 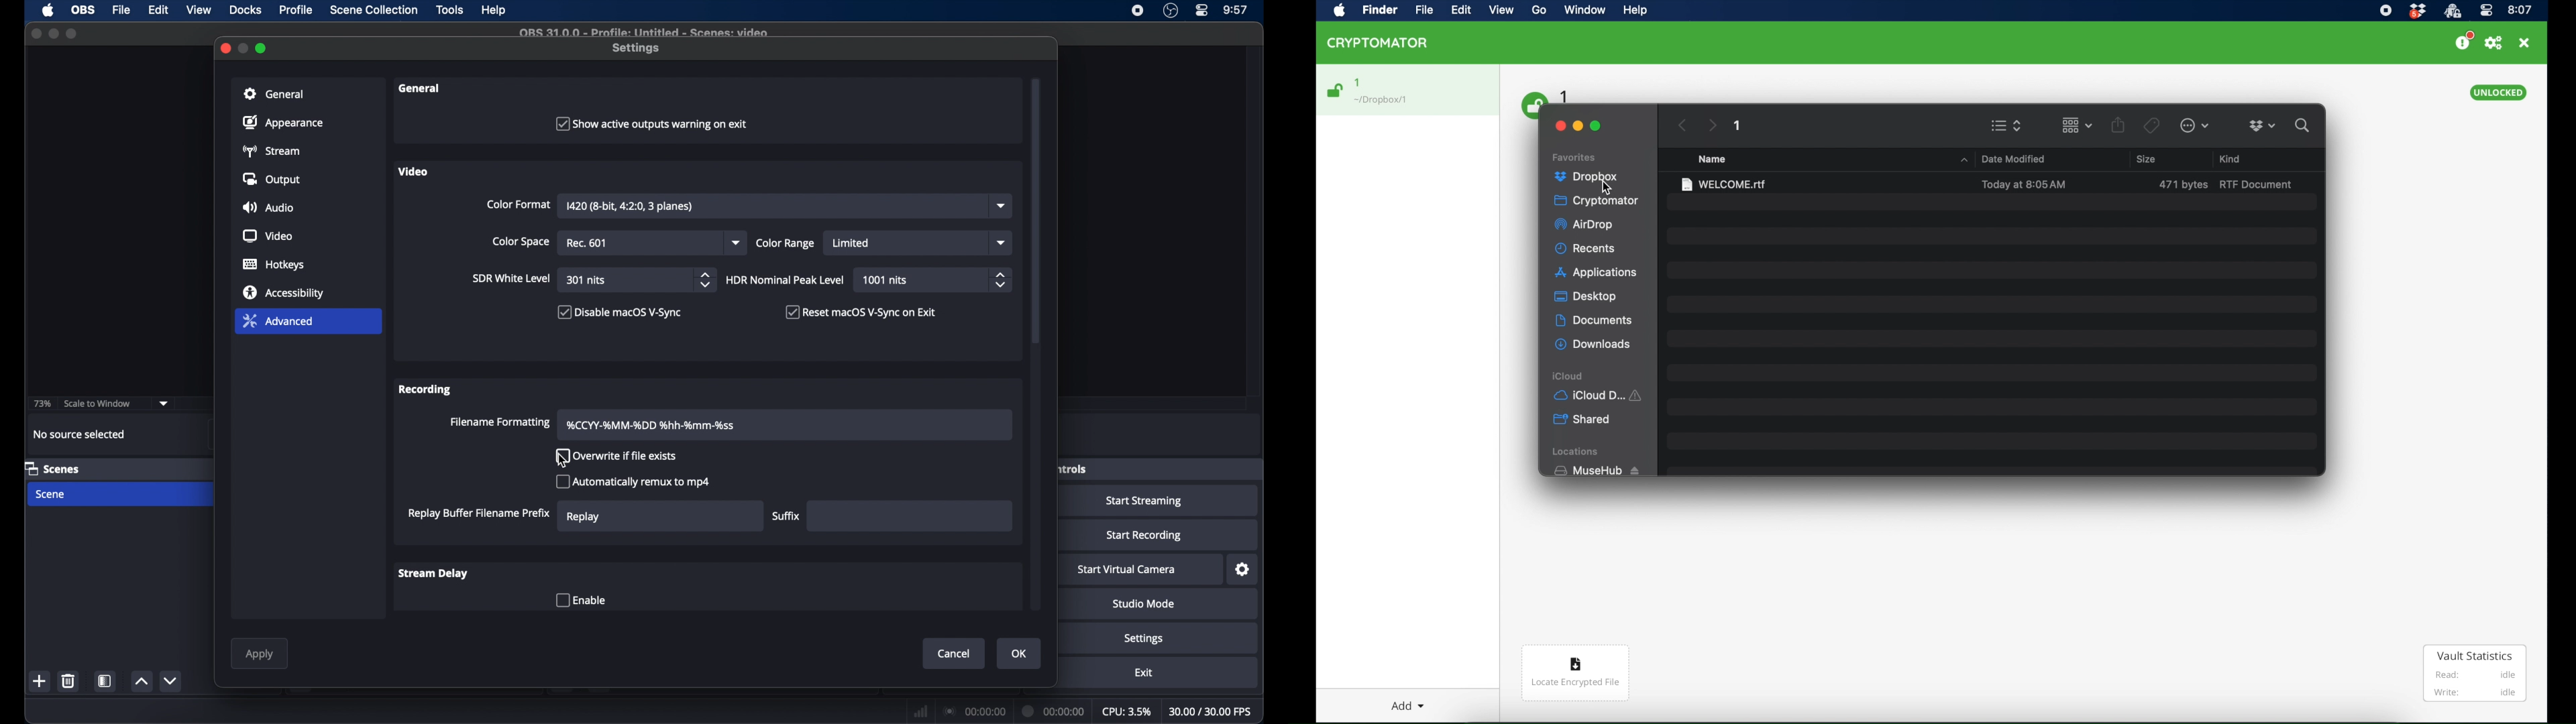 I want to click on control center, so click(x=1203, y=11).